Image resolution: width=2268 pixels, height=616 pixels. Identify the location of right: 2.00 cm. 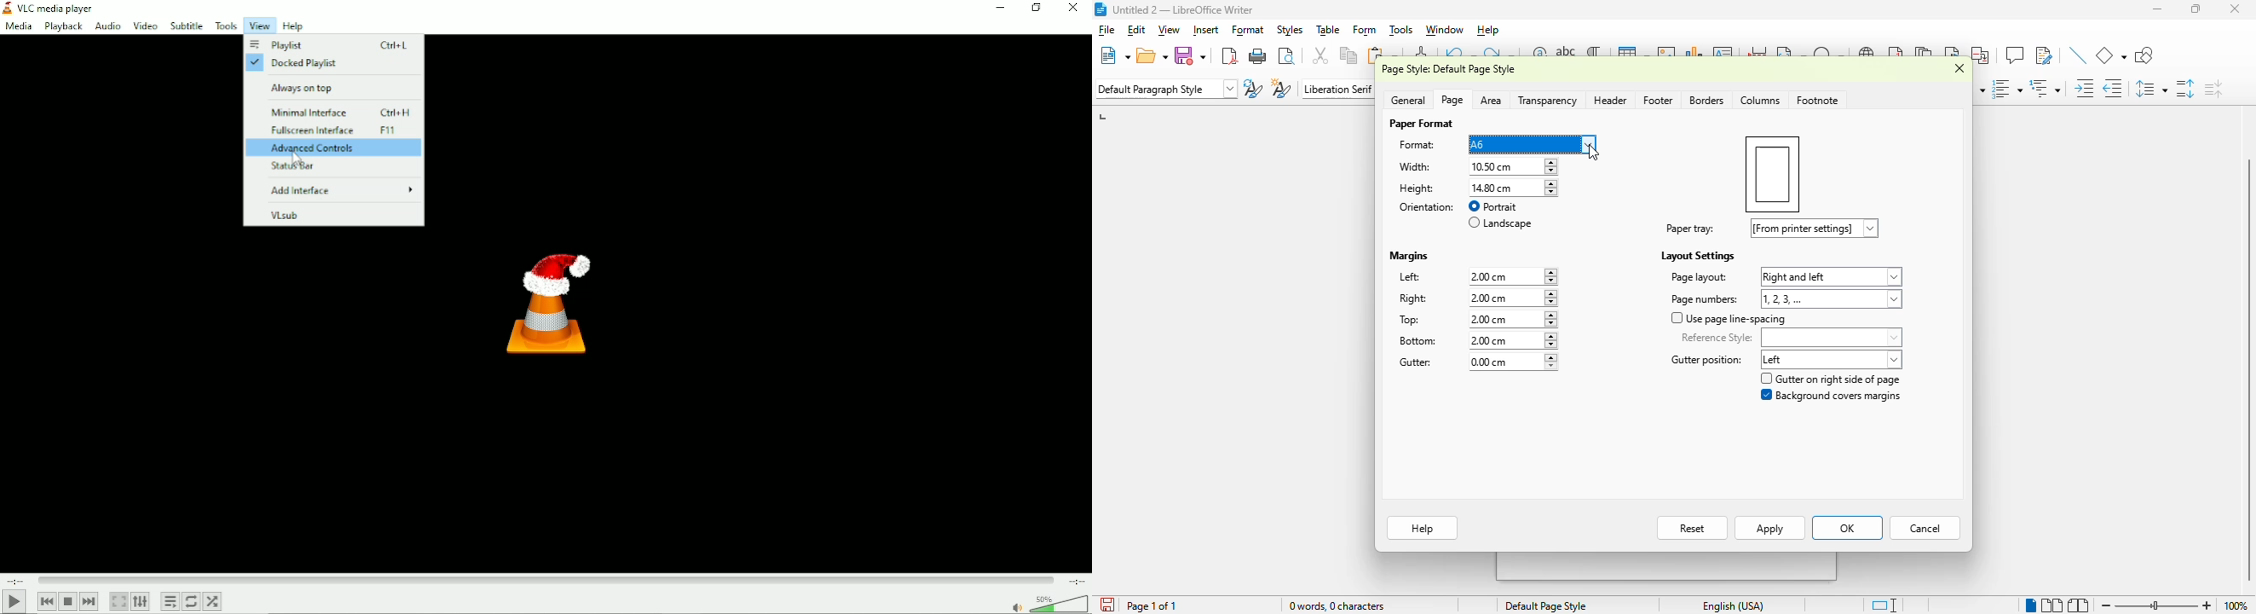
(1475, 298).